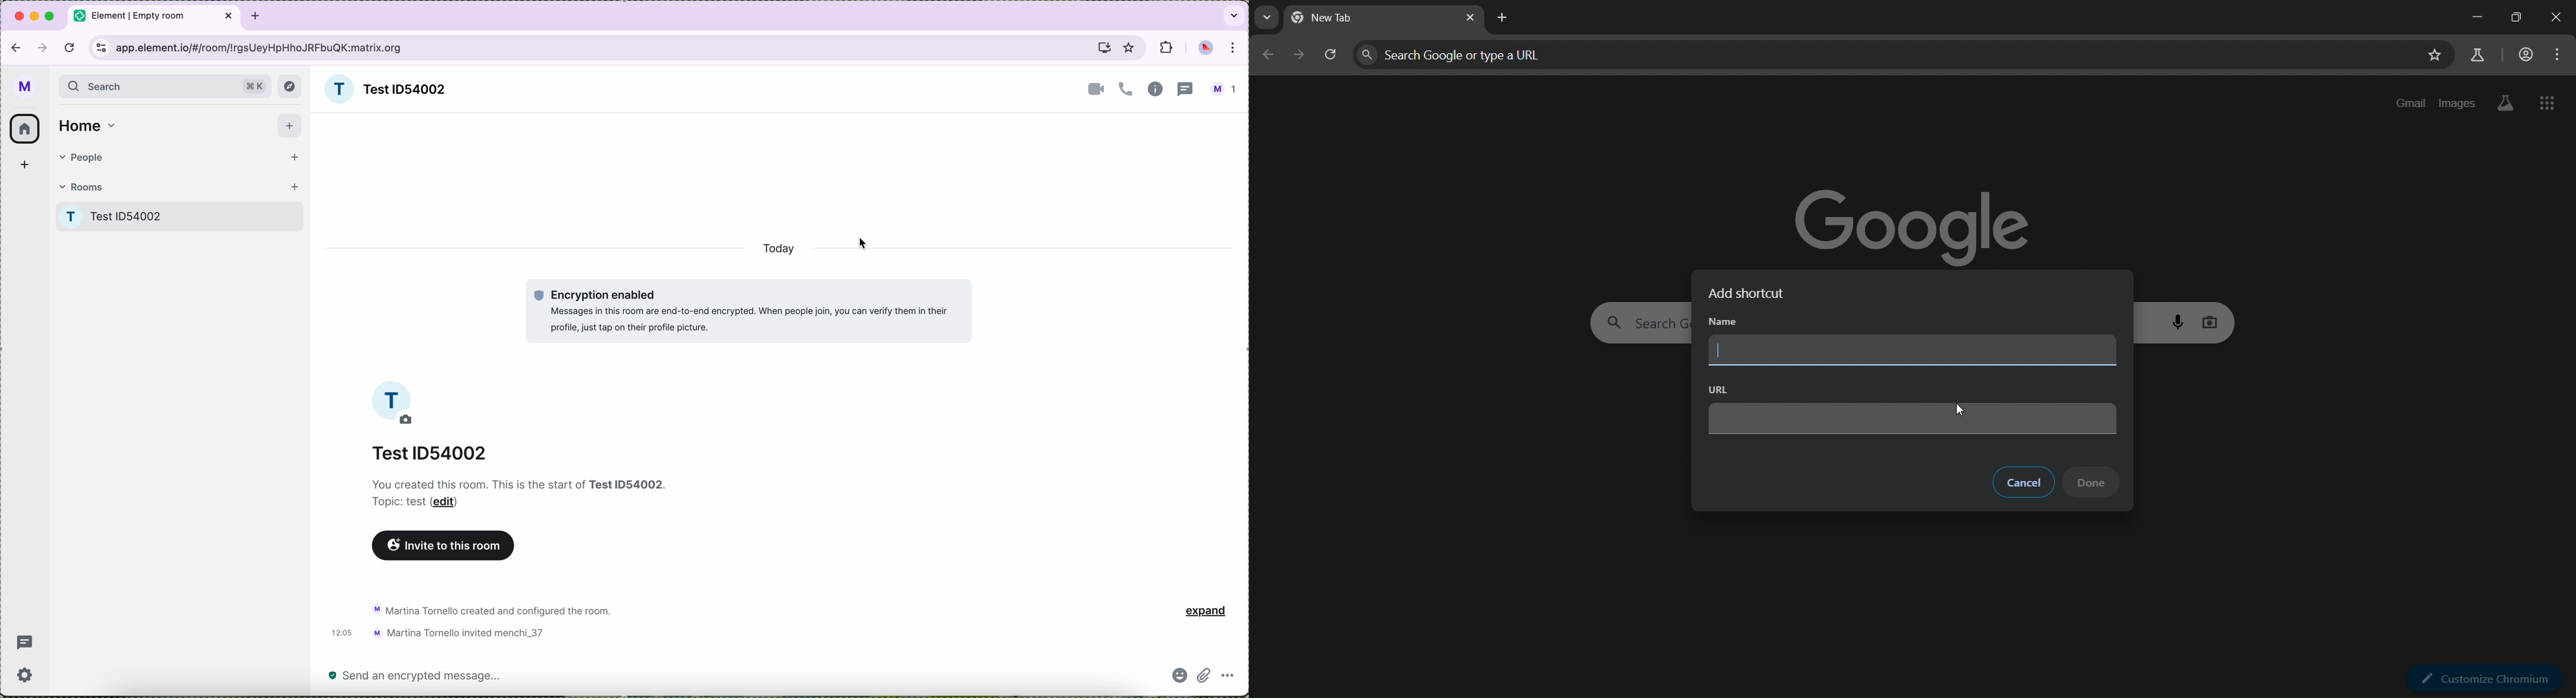  I want to click on more options, so click(1229, 676).